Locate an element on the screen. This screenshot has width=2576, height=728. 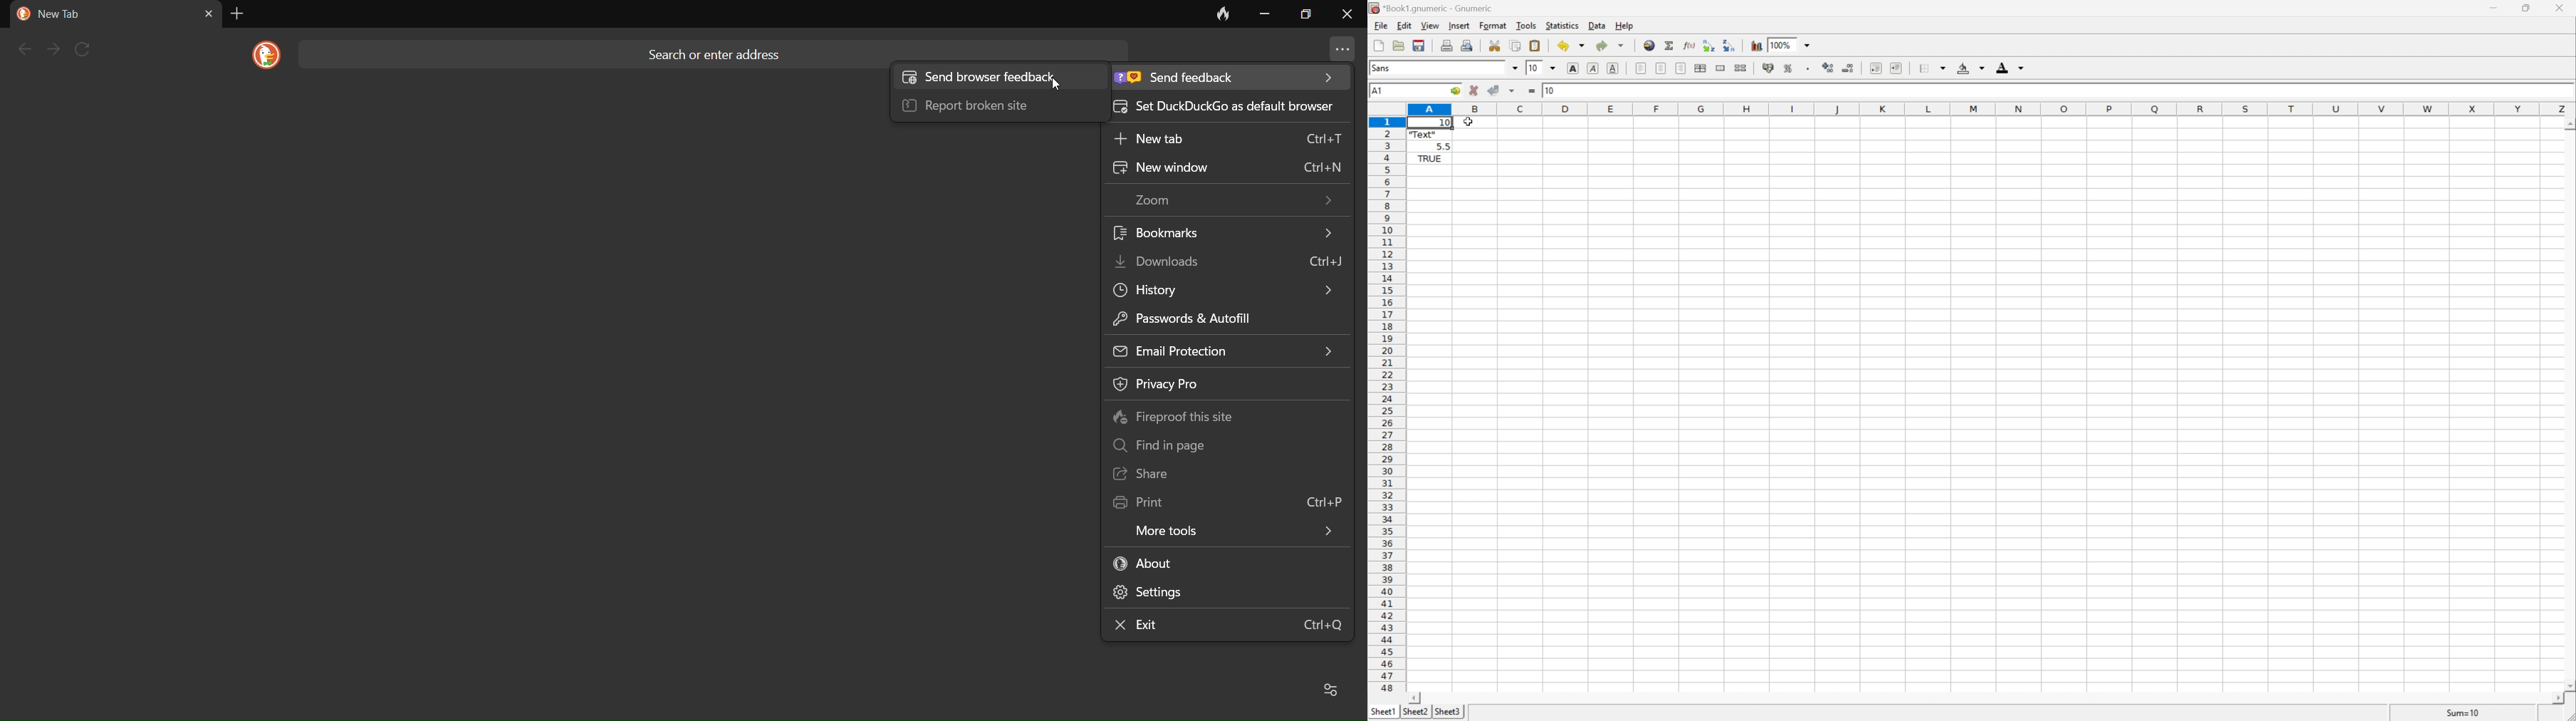
Insert a chart is located at coordinates (1757, 45).